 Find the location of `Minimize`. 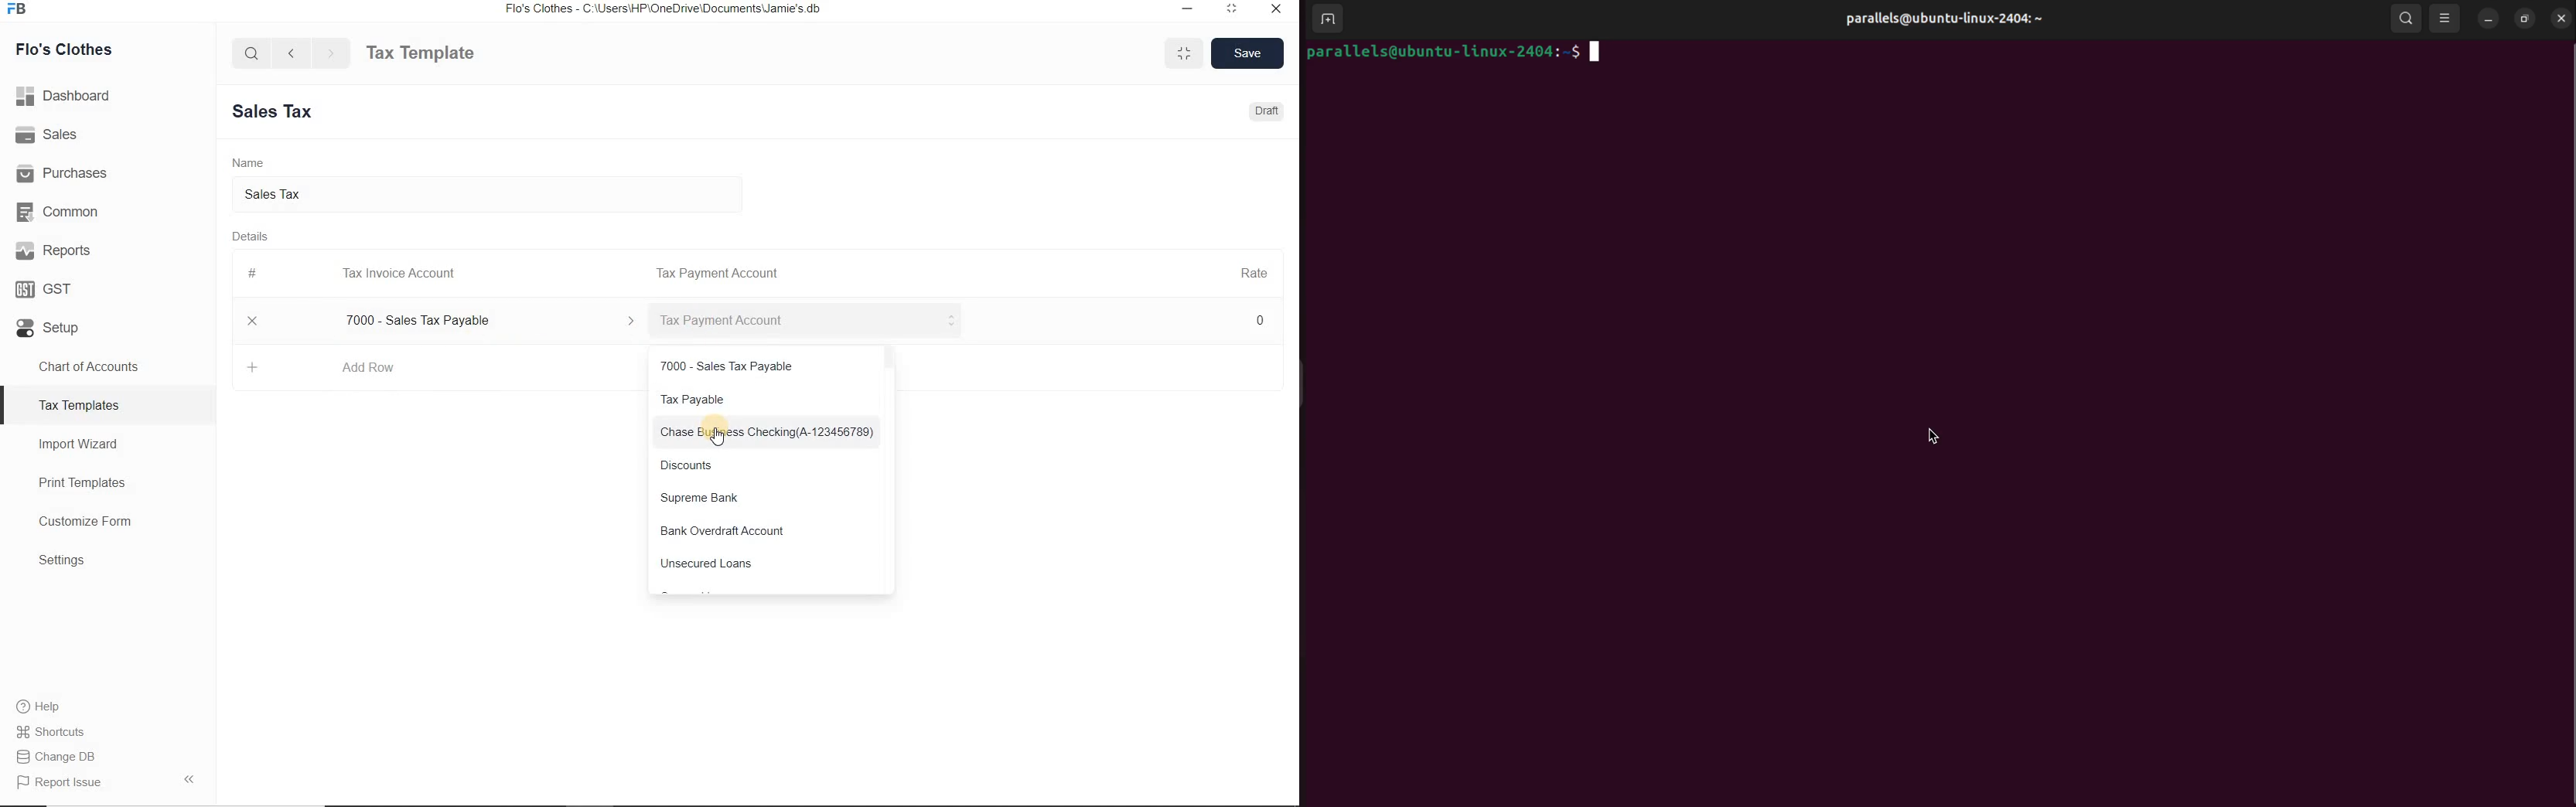

Minimize is located at coordinates (1188, 10).